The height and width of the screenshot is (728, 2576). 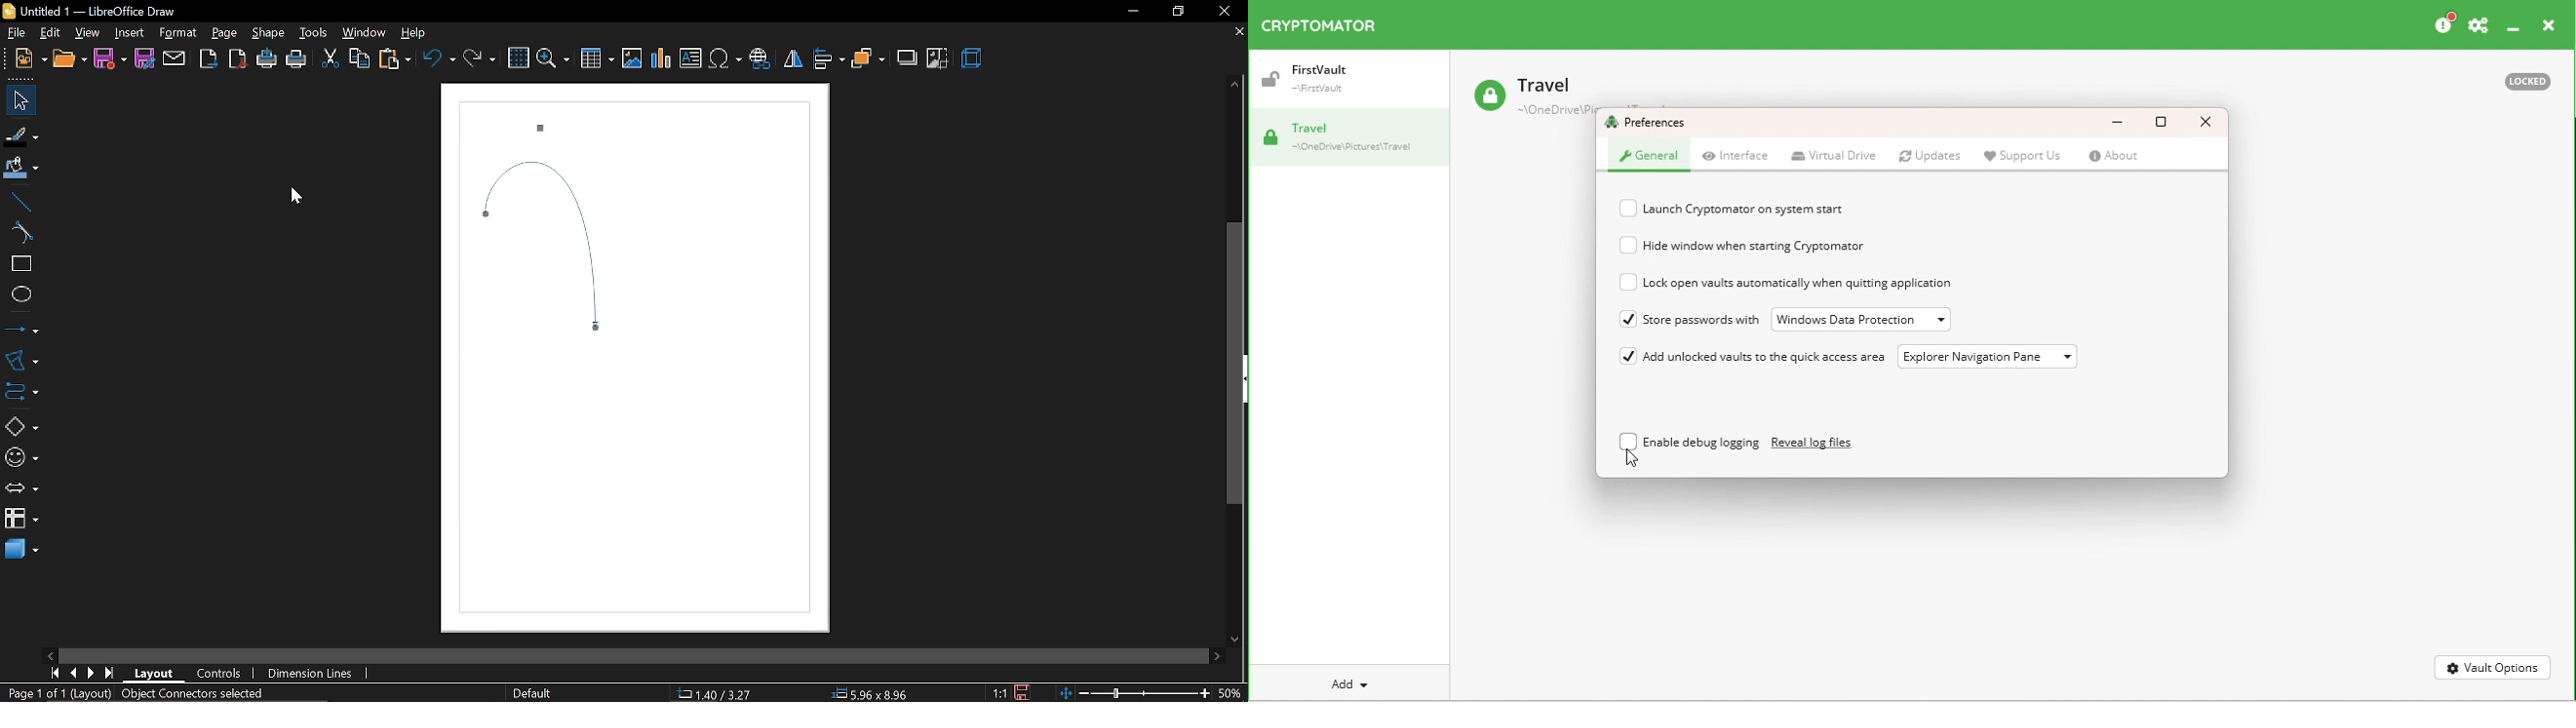 I want to click on Enable debug logging, so click(x=1704, y=441).